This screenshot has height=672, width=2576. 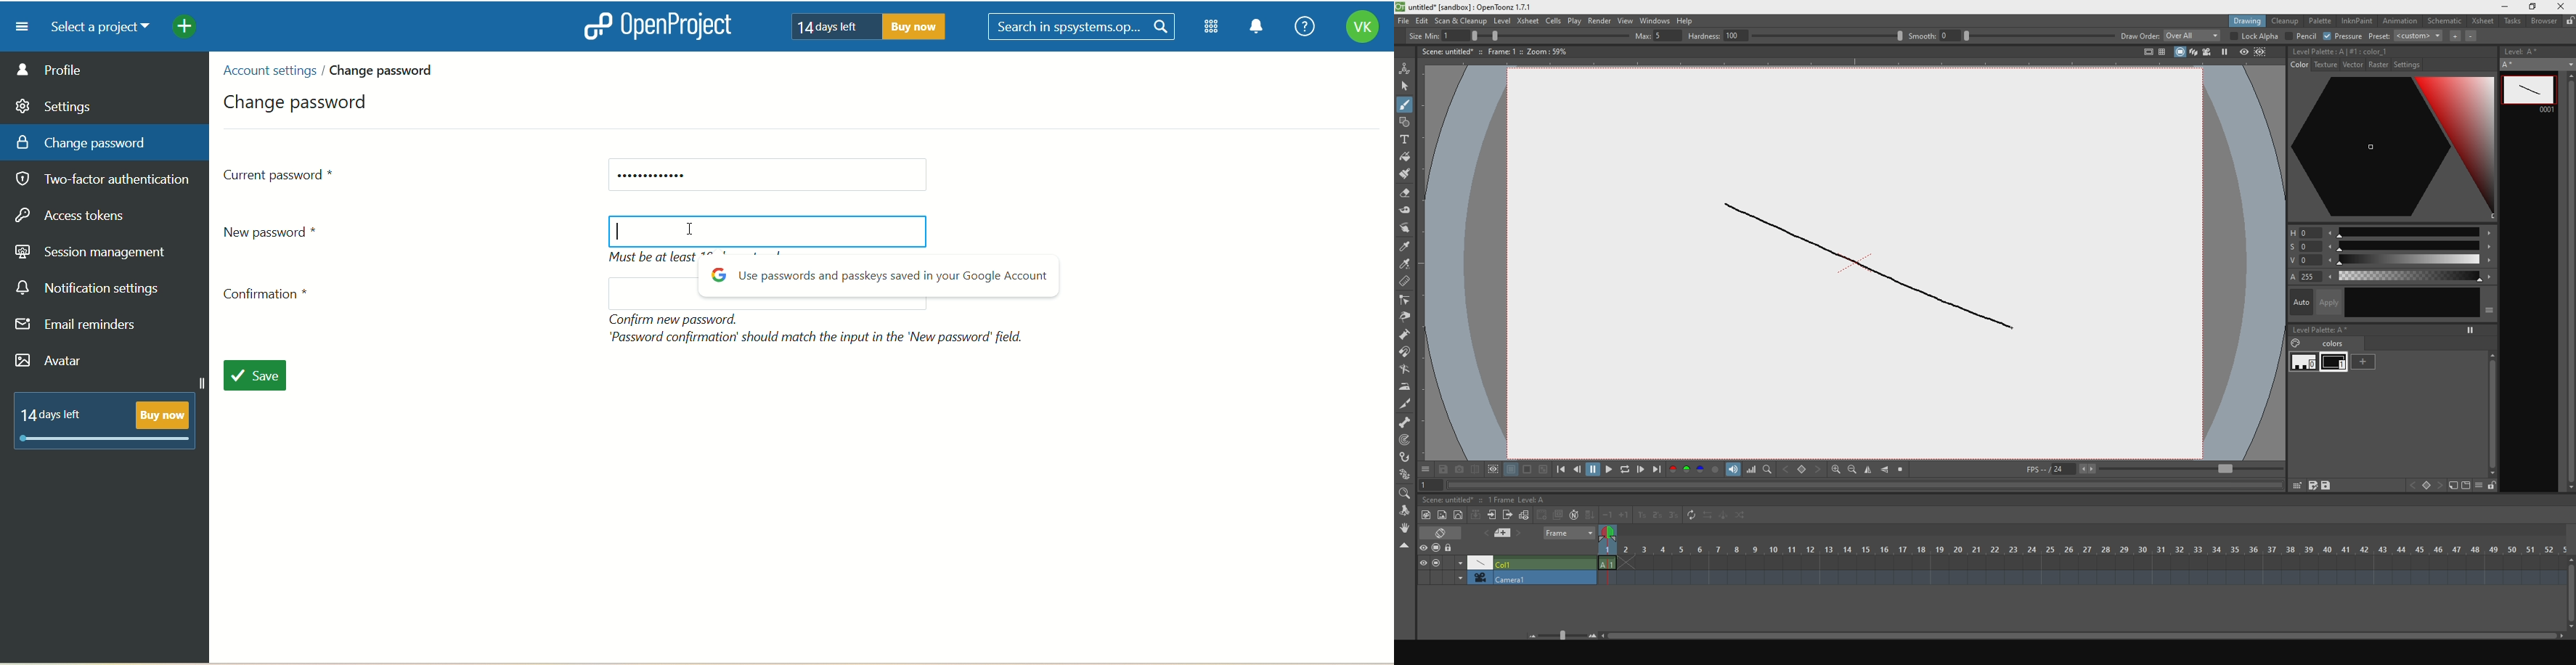 What do you see at coordinates (1084, 28) in the screenshot?
I see `search` at bounding box center [1084, 28].